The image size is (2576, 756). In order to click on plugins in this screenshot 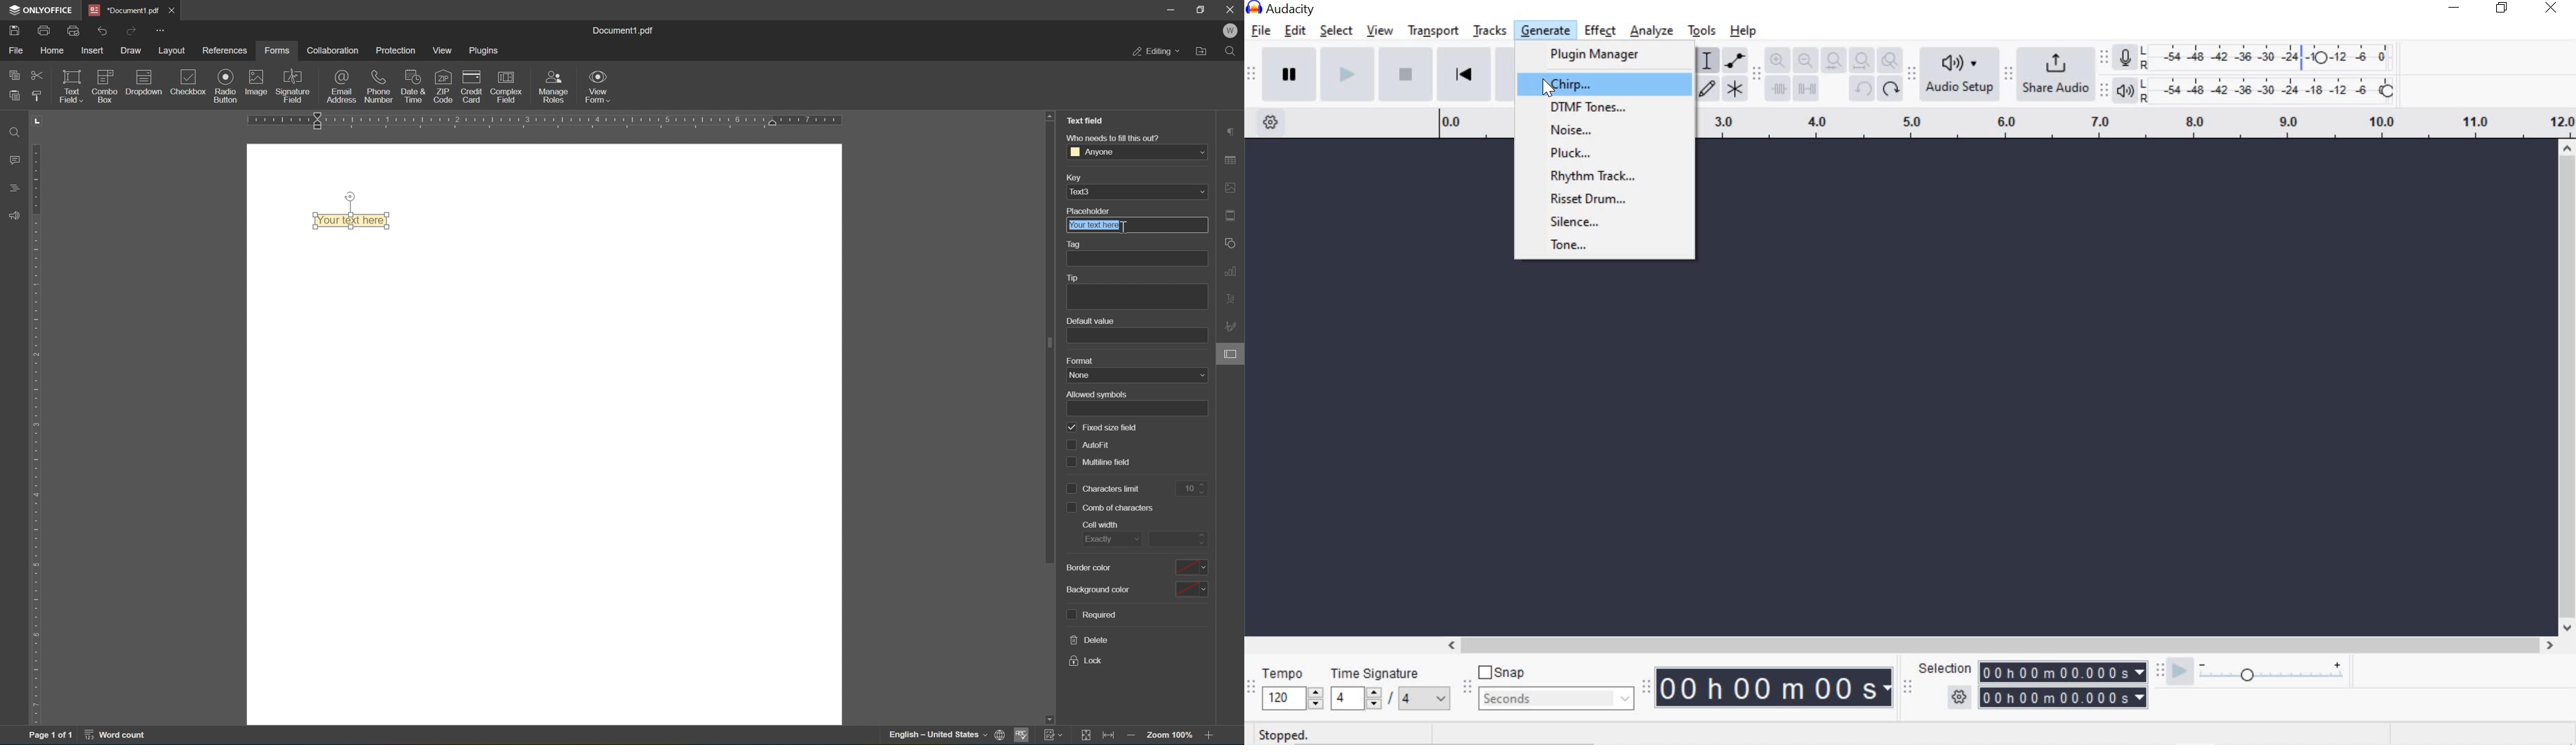, I will do `click(484, 50)`.